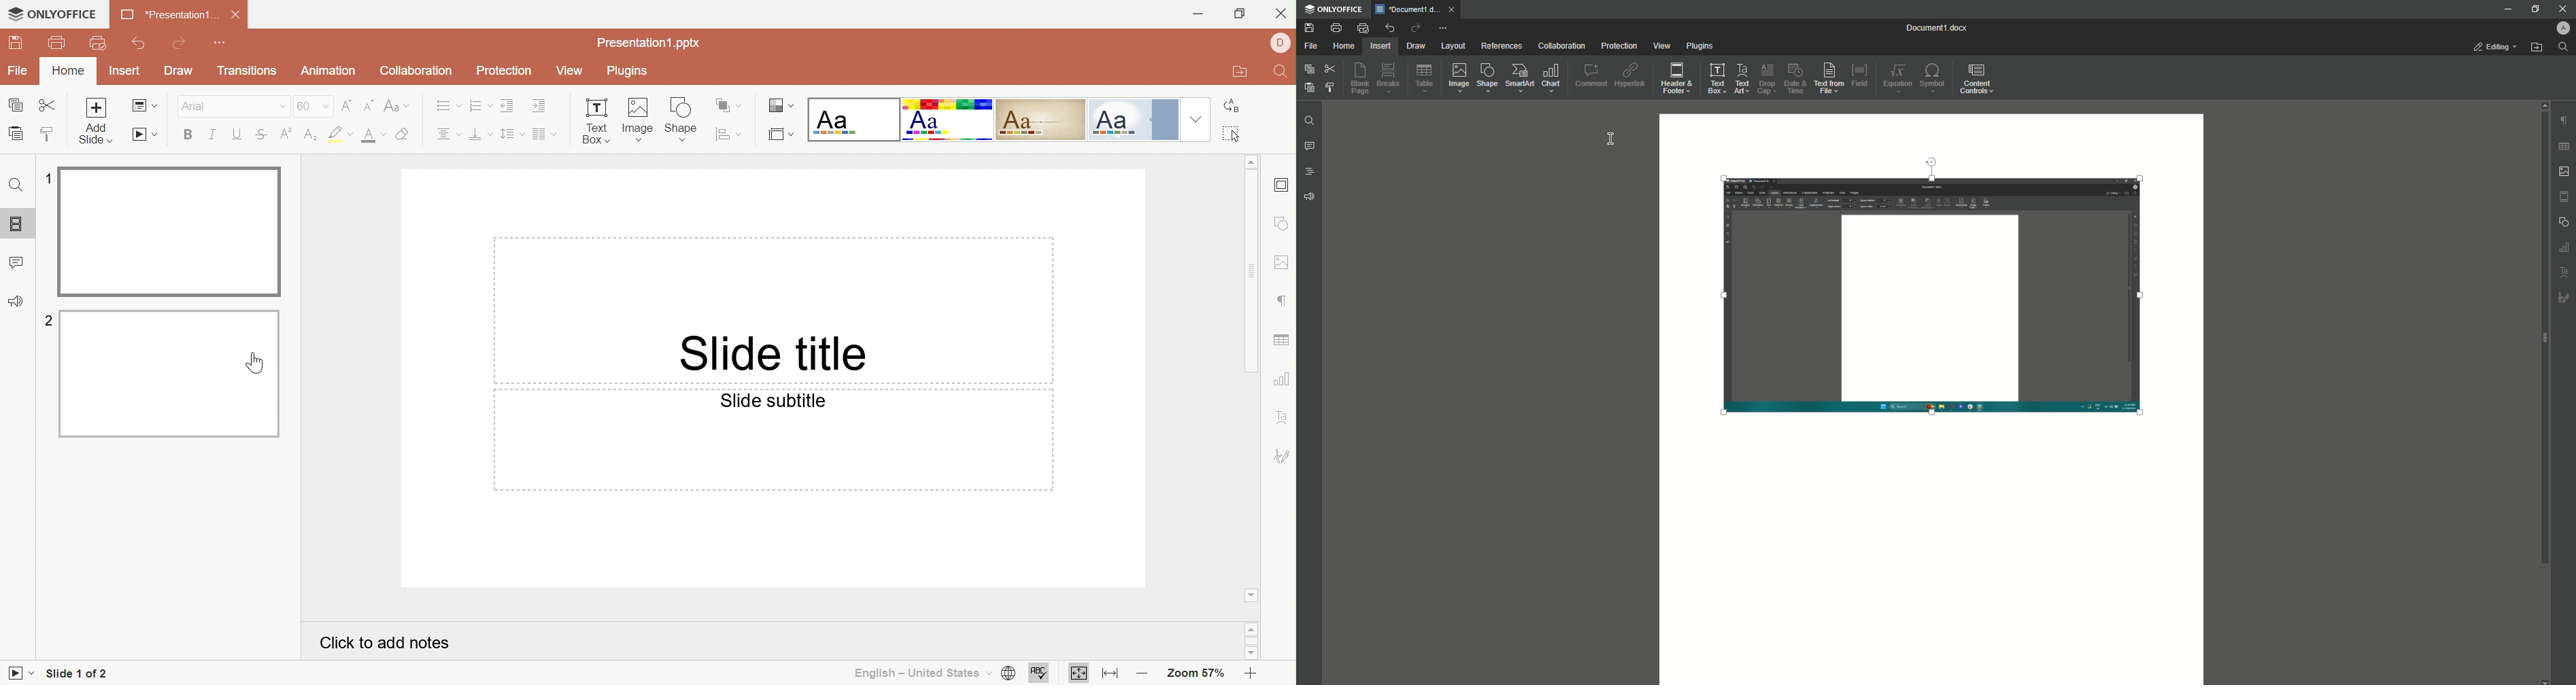 The width and height of the screenshot is (2576, 700). What do you see at coordinates (450, 135) in the screenshot?
I see `Align center` at bounding box center [450, 135].